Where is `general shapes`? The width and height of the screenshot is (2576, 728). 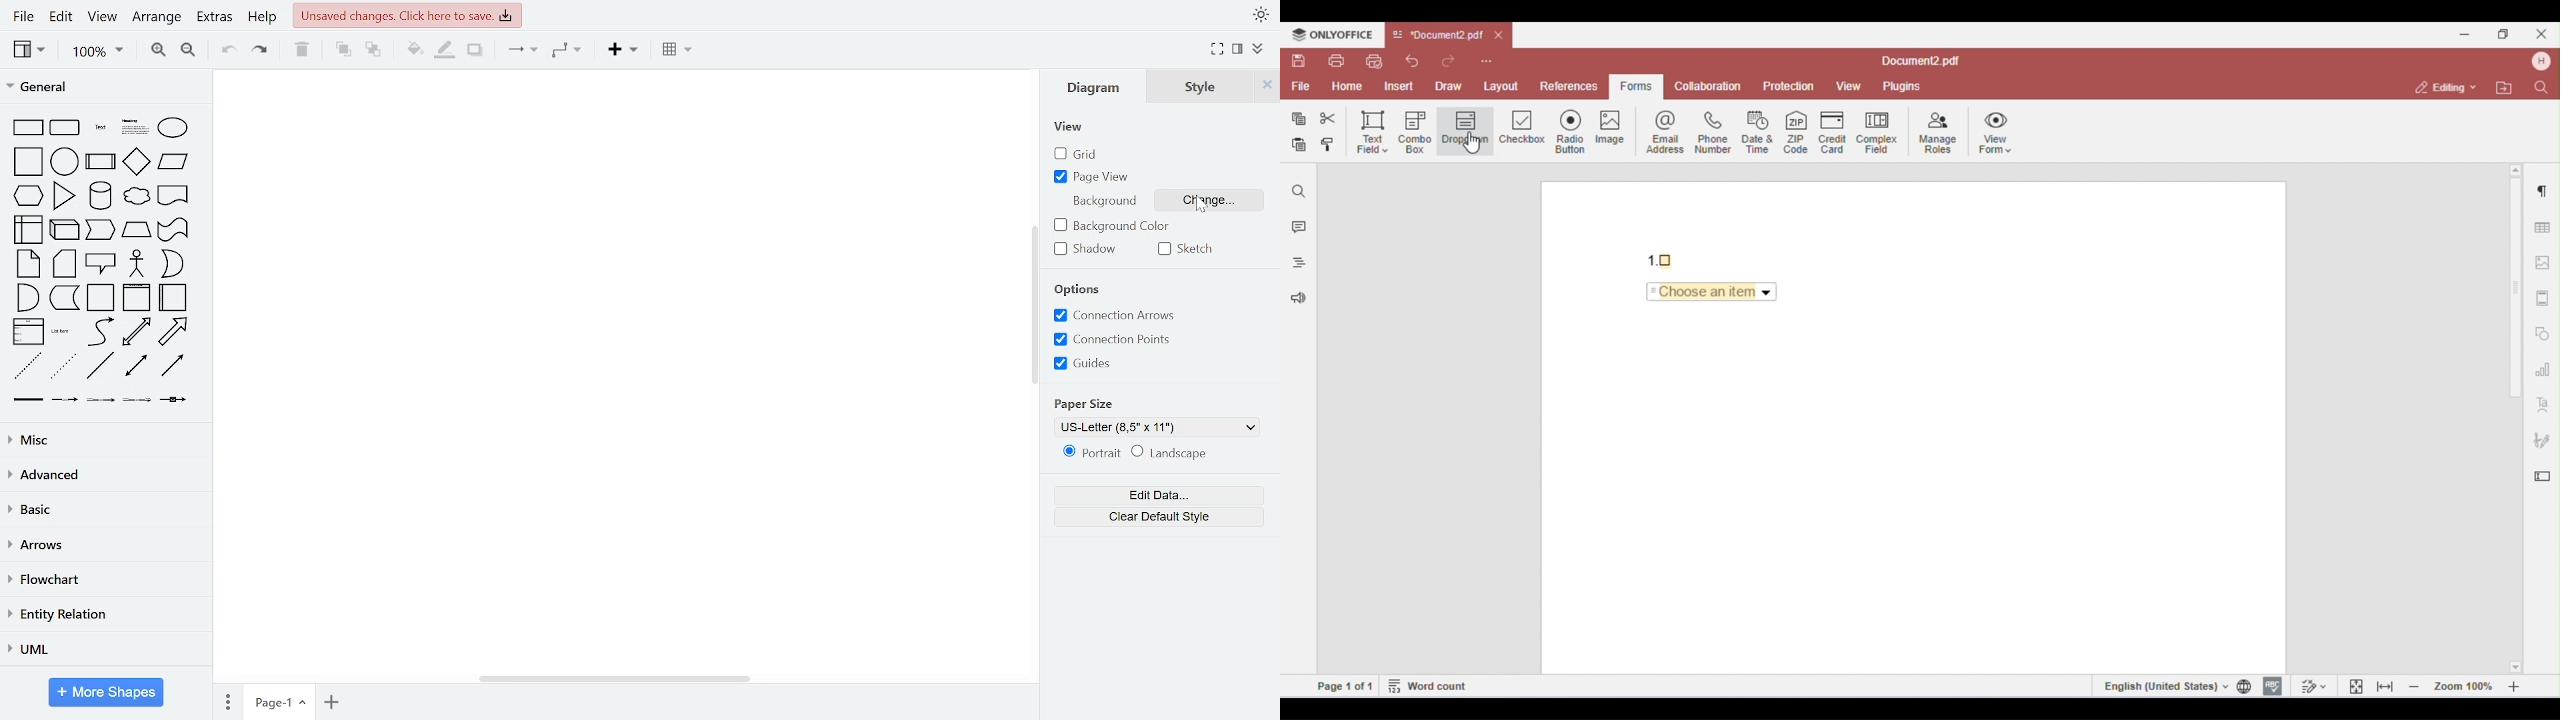
general shapes is located at coordinates (134, 399).